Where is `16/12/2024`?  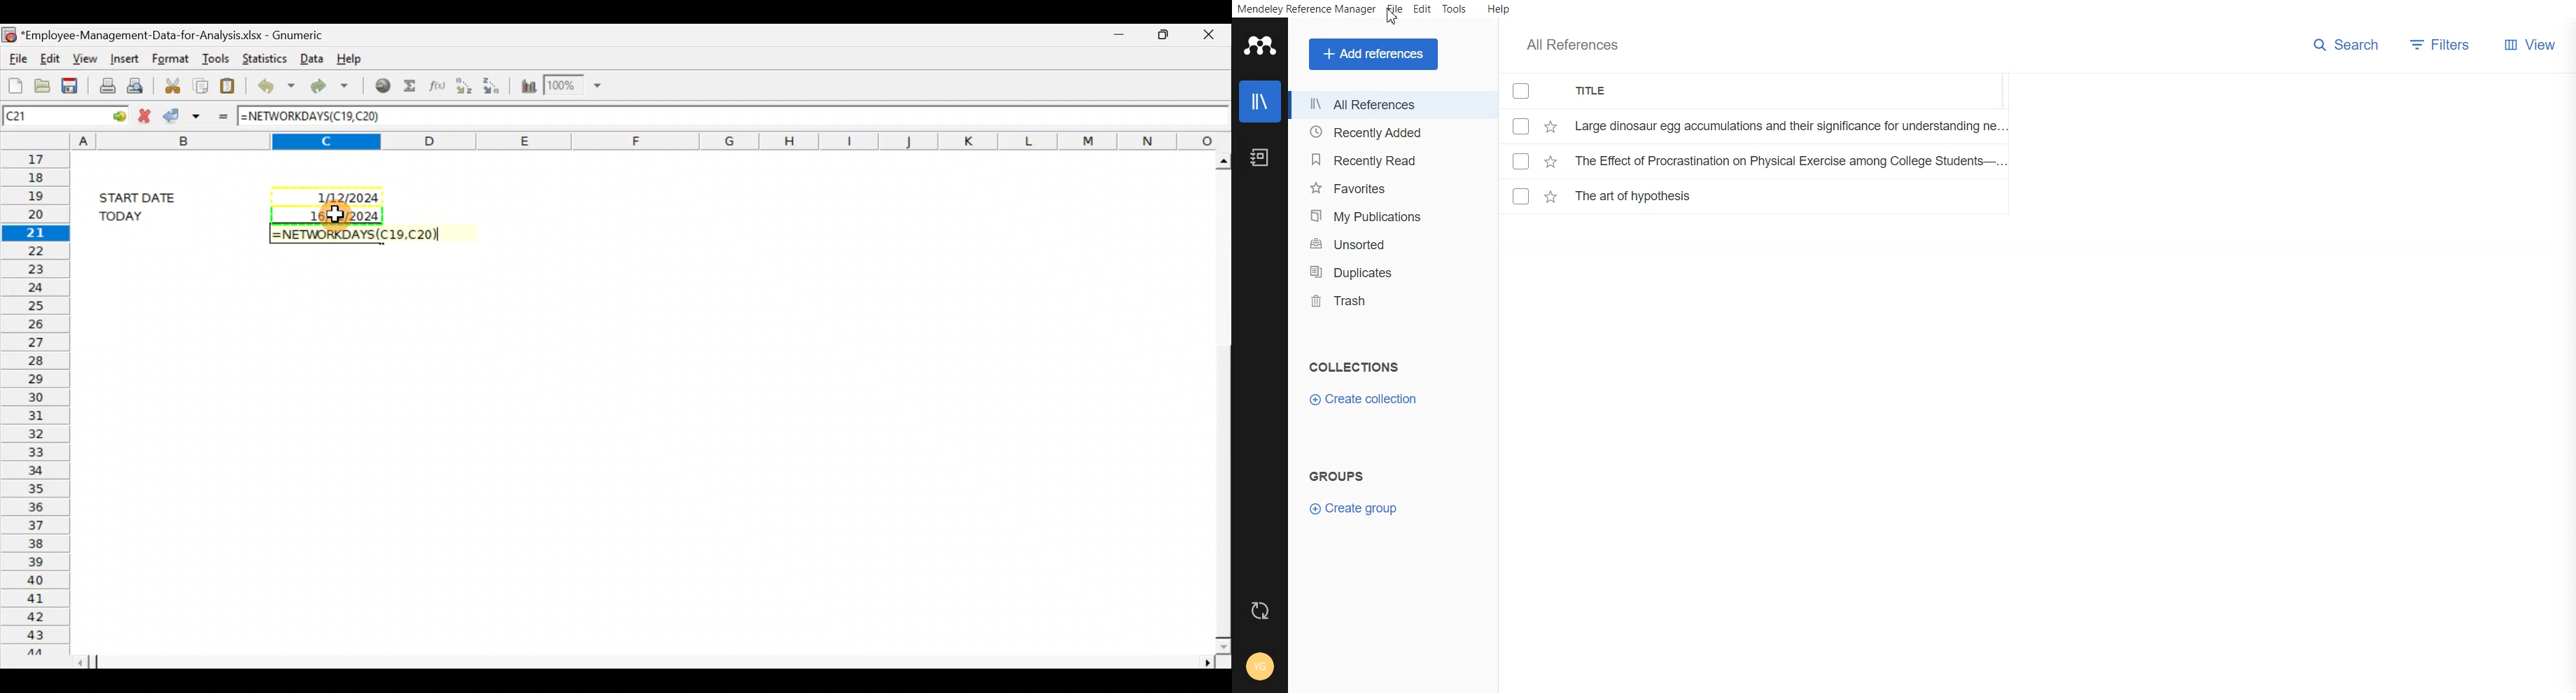 16/12/2024 is located at coordinates (342, 214).